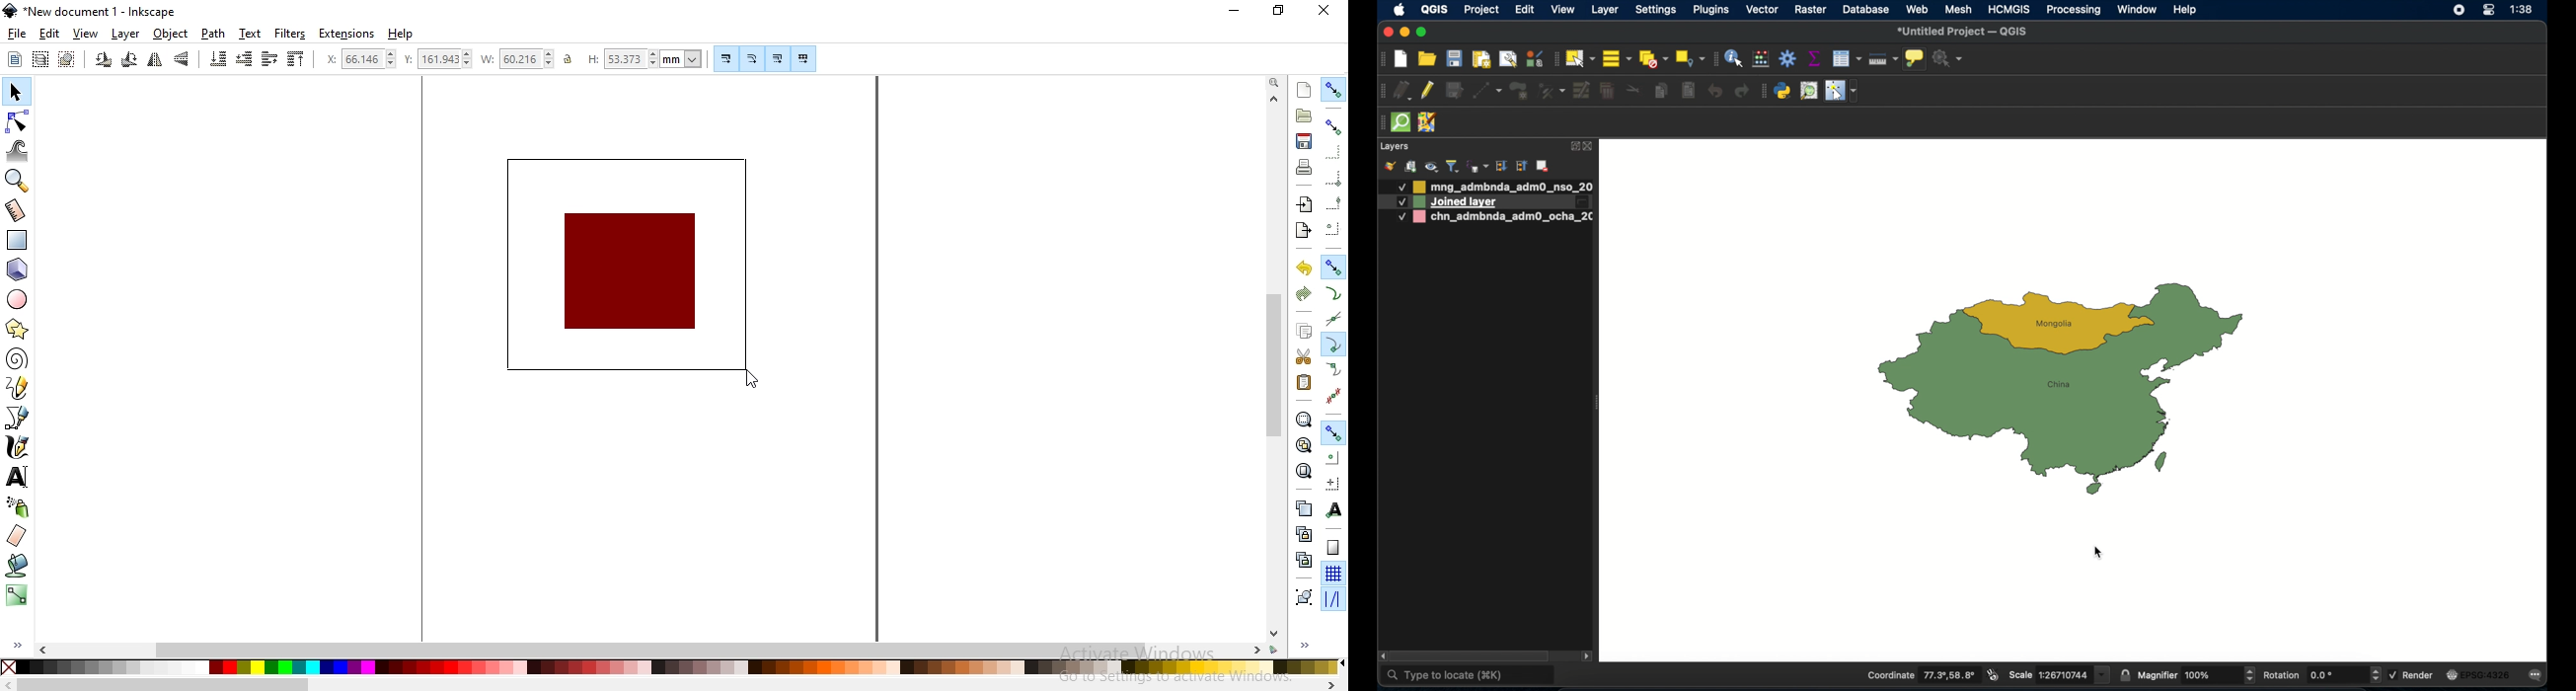 The width and height of the screenshot is (2576, 700). Describe the element at coordinates (155, 62) in the screenshot. I see `flip horizontally` at that location.